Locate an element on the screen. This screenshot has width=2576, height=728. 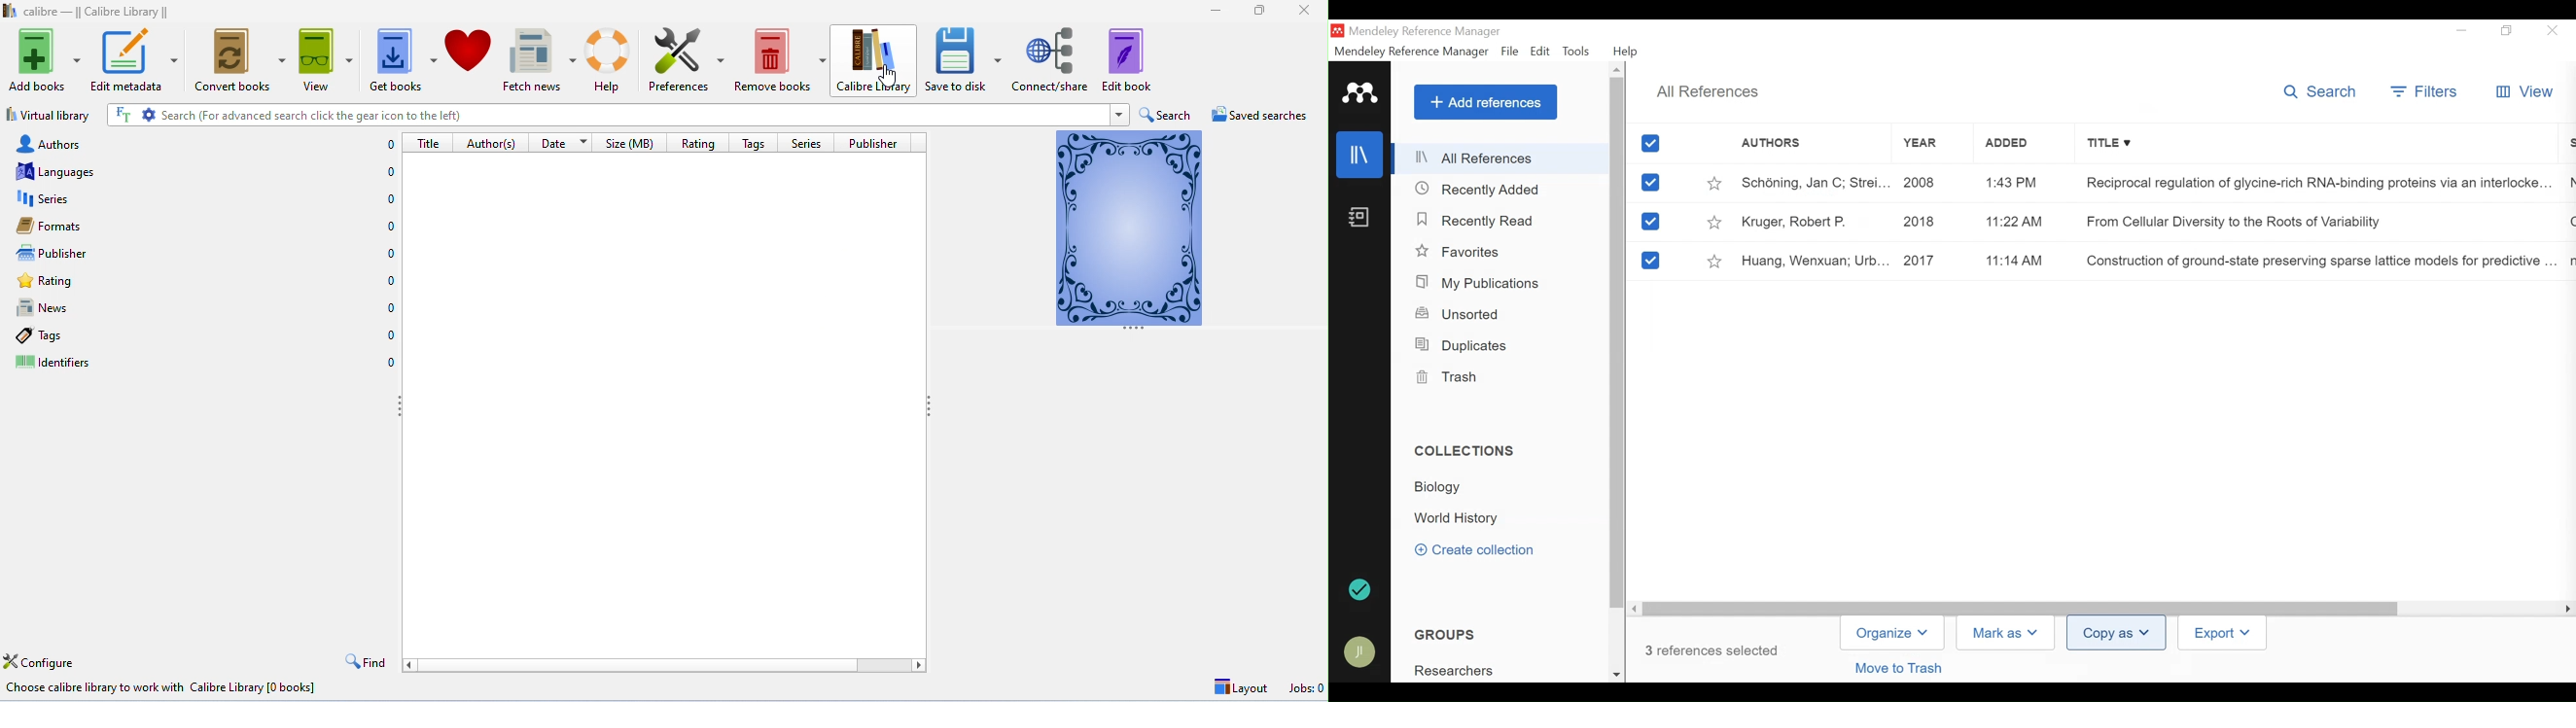
edit metadata is located at coordinates (134, 61).